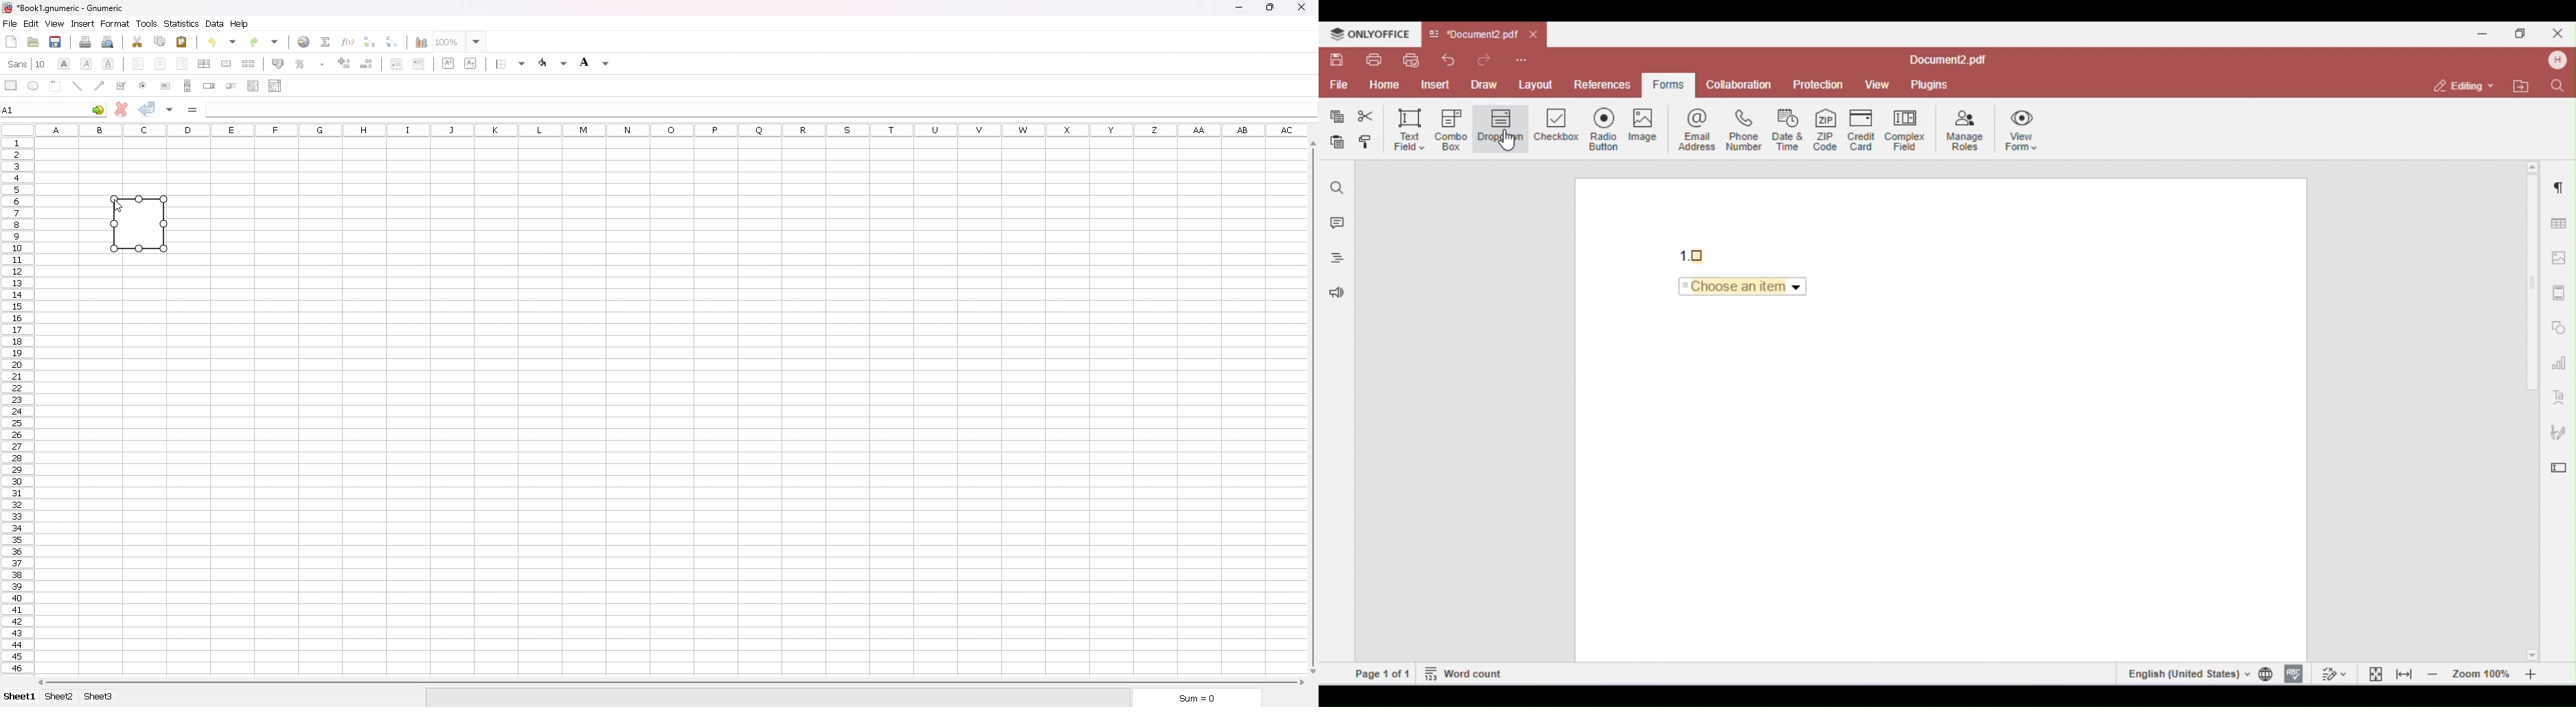 This screenshot has width=2576, height=728. Describe the element at coordinates (172, 110) in the screenshot. I see `accept changes in all cells` at that location.